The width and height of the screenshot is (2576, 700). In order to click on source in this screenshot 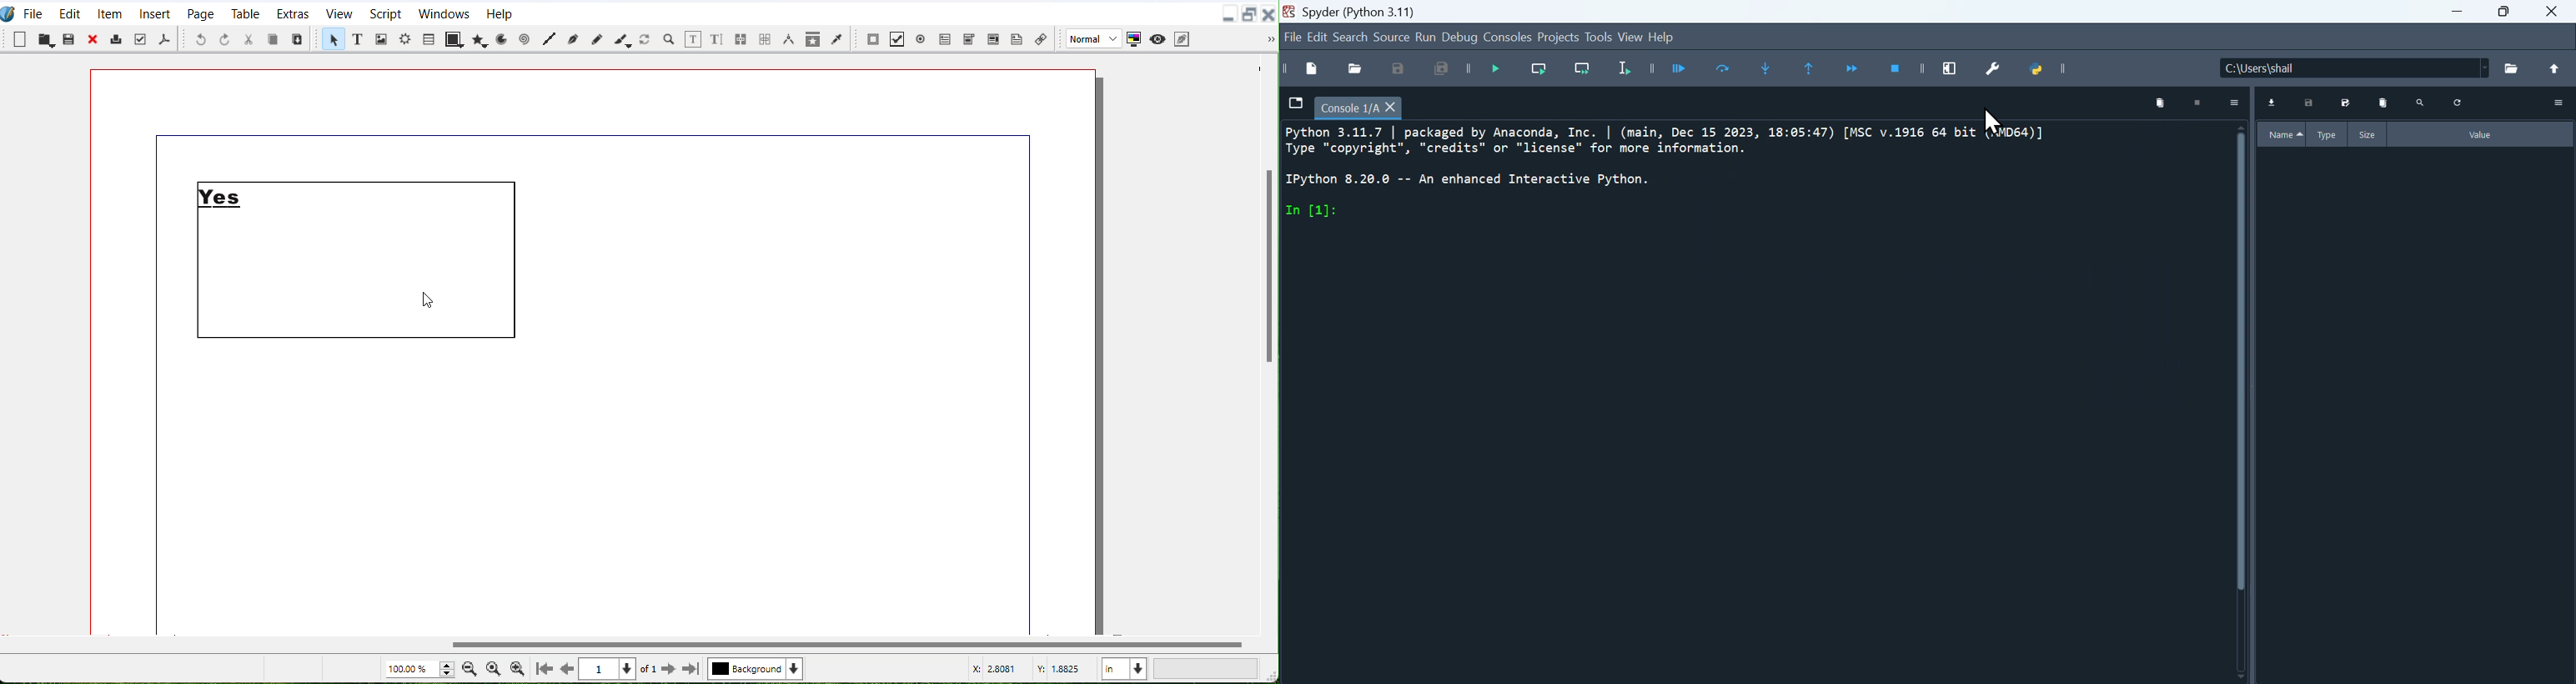, I will do `click(1389, 39)`.